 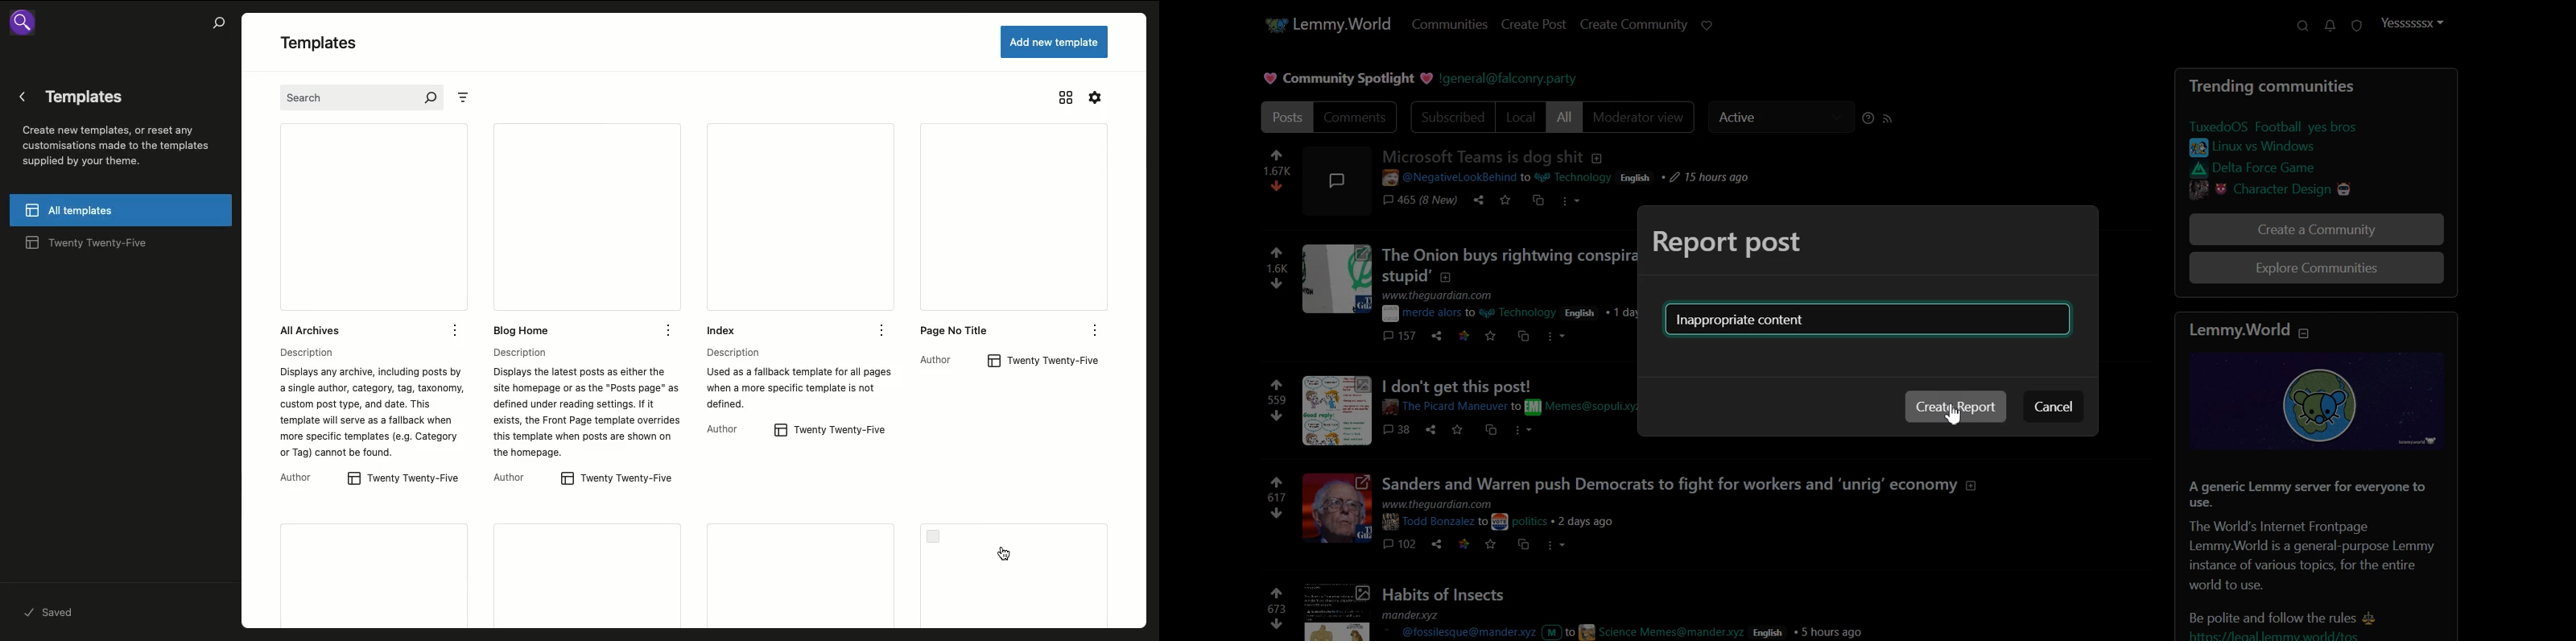 I want to click on comments, so click(x=1420, y=202).